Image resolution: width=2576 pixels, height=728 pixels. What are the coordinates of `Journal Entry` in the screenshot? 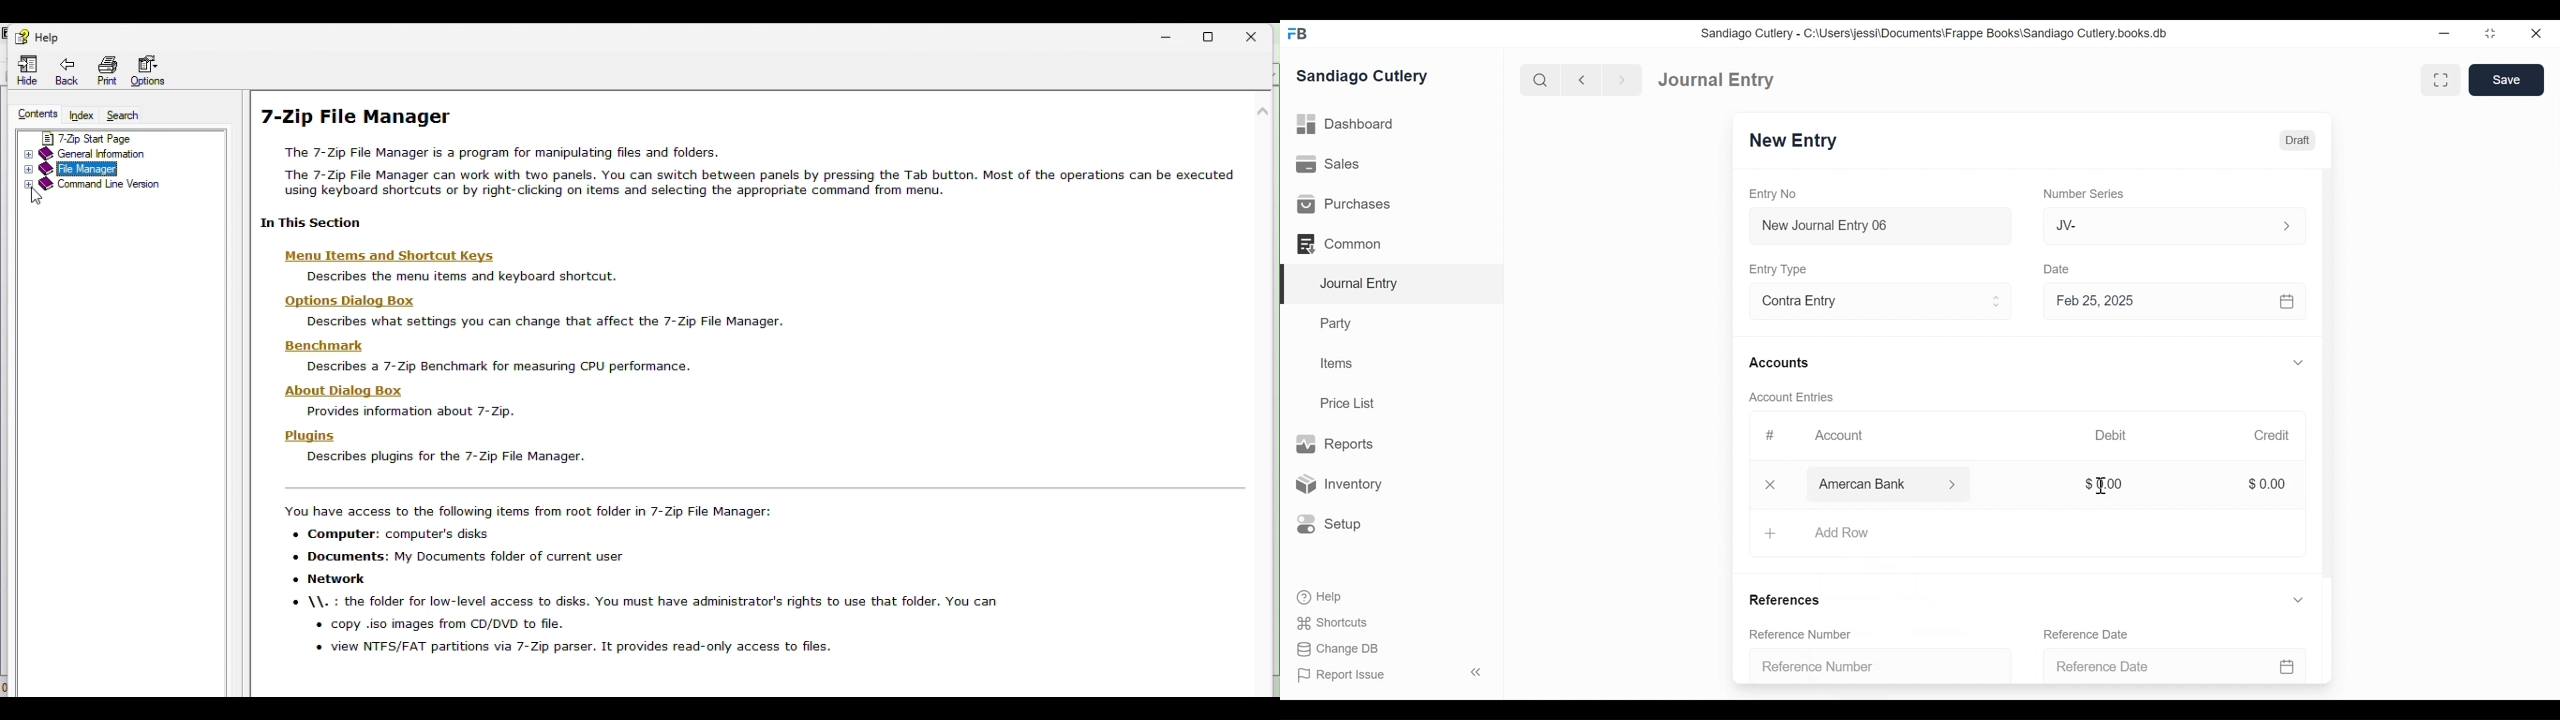 It's located at (1393, 285).